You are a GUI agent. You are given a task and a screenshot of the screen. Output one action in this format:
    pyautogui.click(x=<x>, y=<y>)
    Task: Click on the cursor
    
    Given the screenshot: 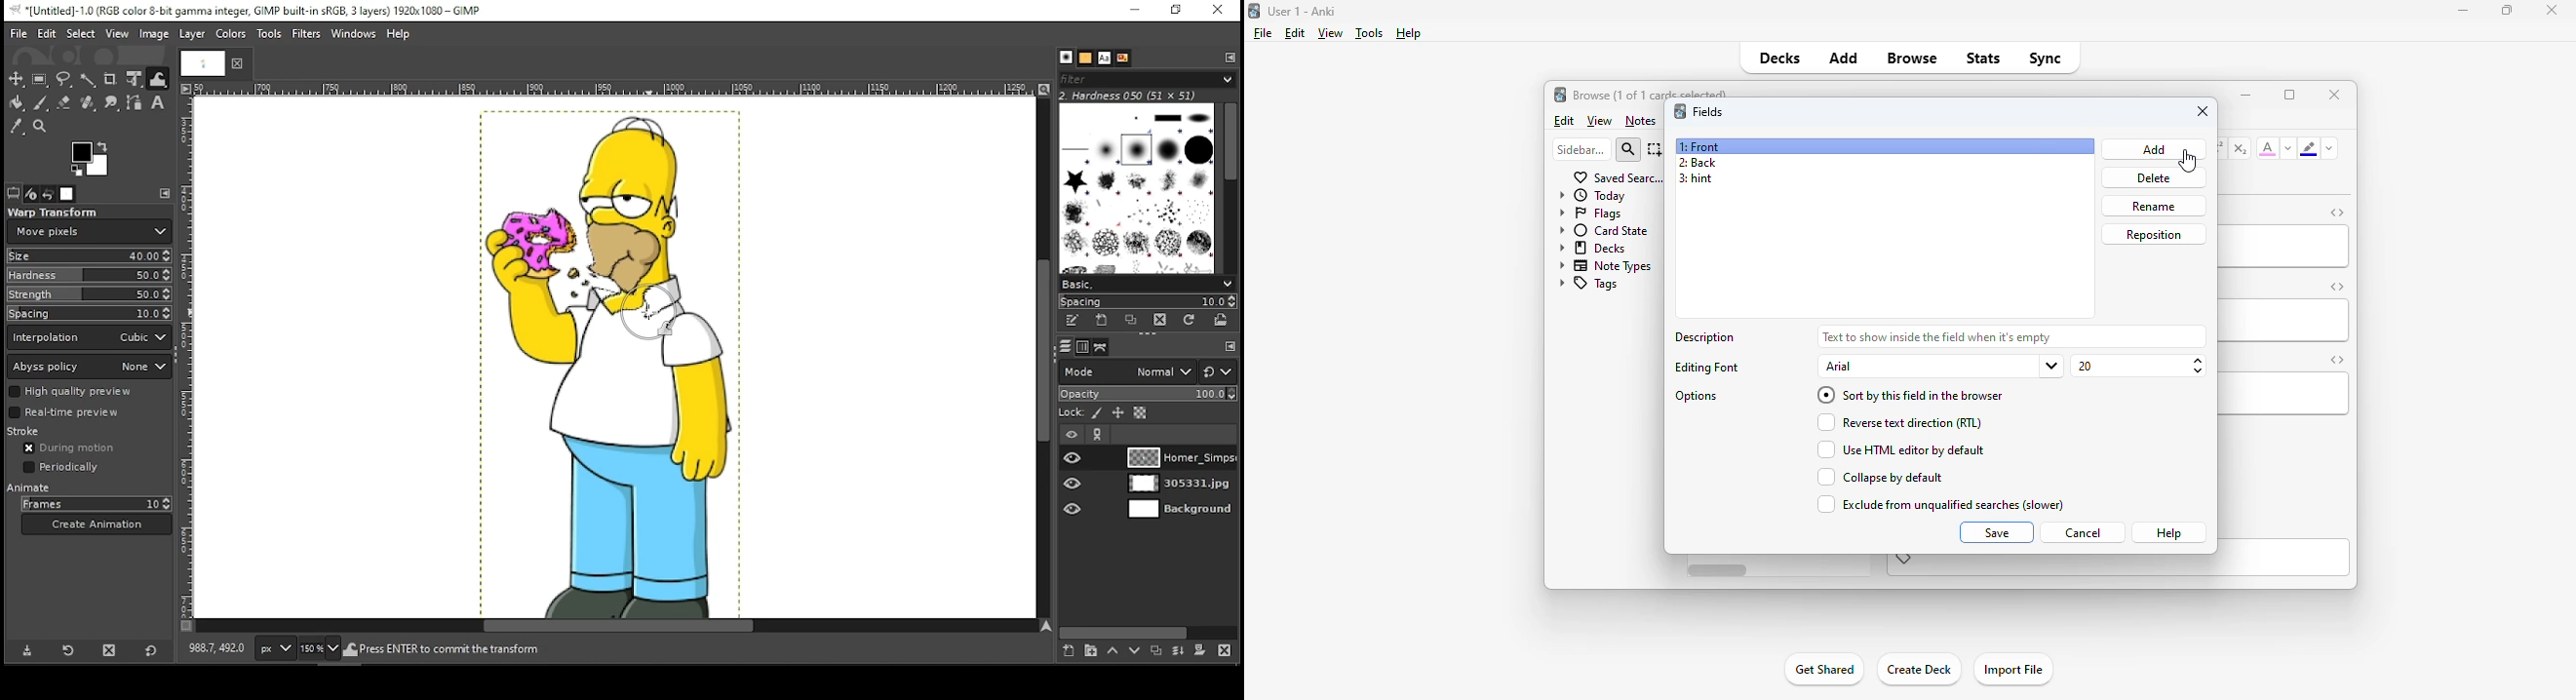 What is the action you would take?
    pyautogui.click(x=2187, y=161)
    